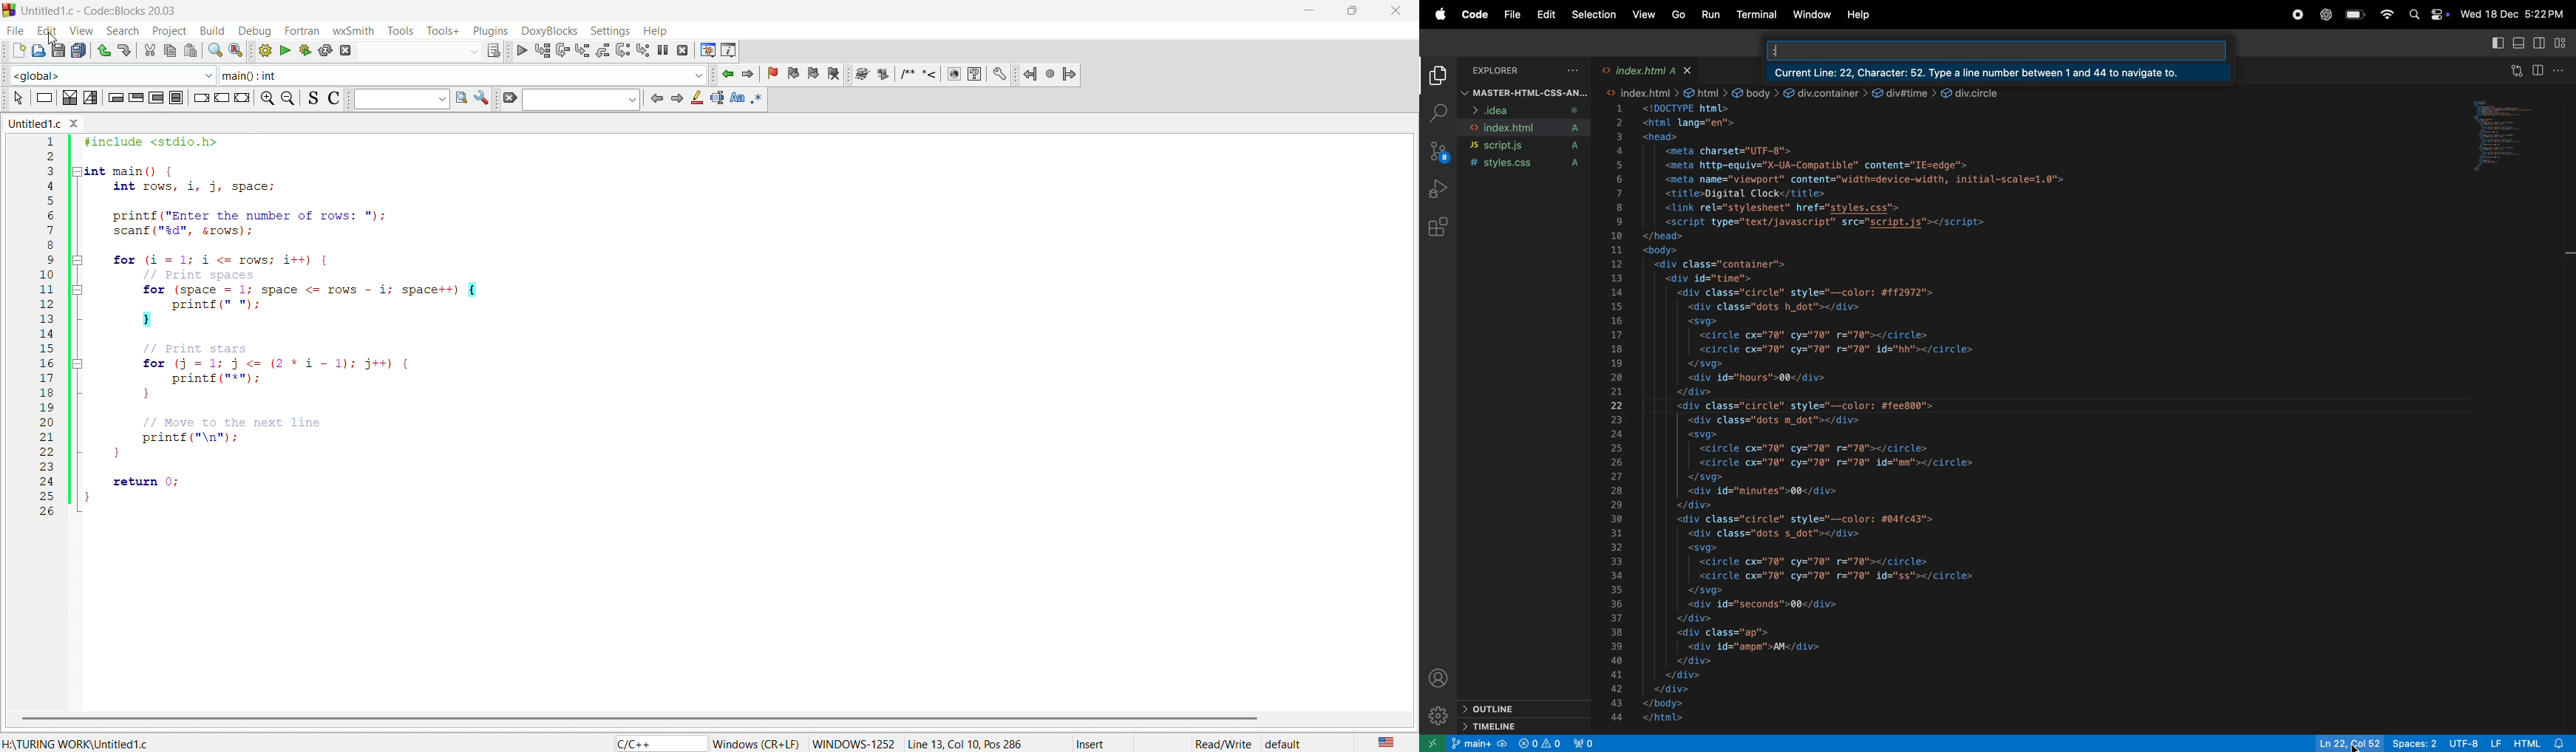 The height and width of the screenshot is (756, 2576). I want to click on idea, so click(1520, 112).